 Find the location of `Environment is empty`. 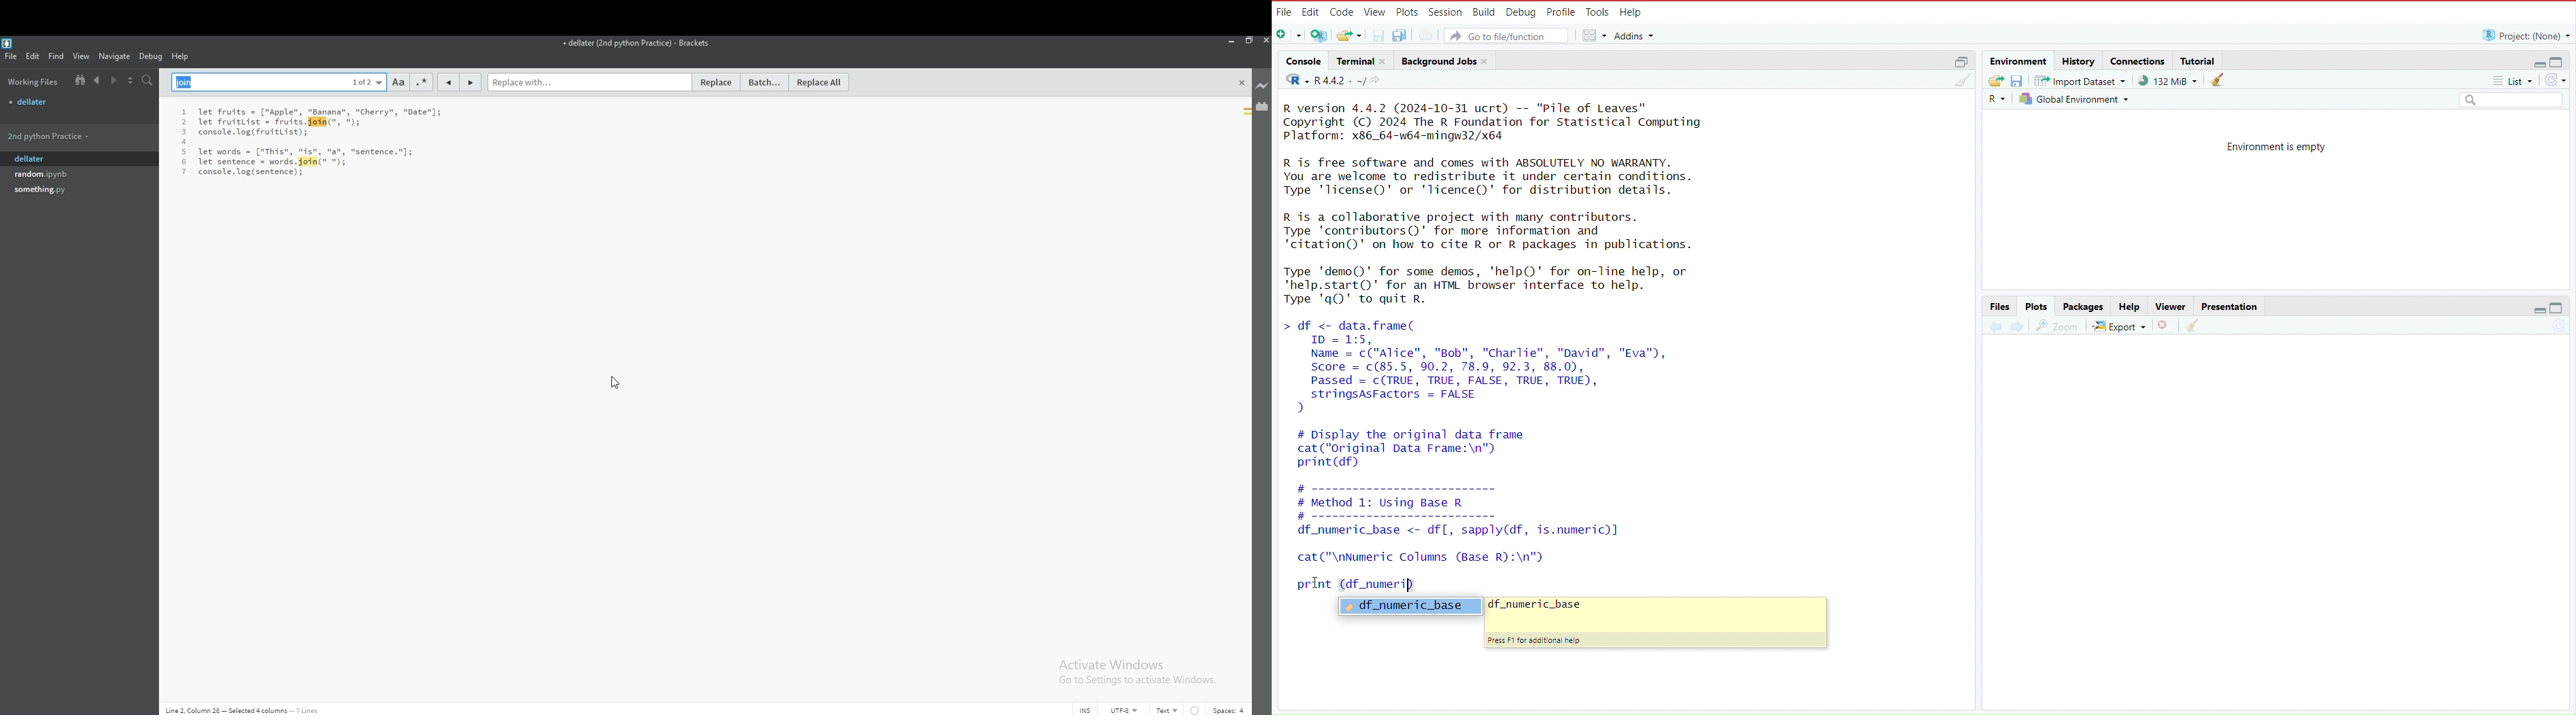

Environment is empty is located at coordinates (2275, 149).